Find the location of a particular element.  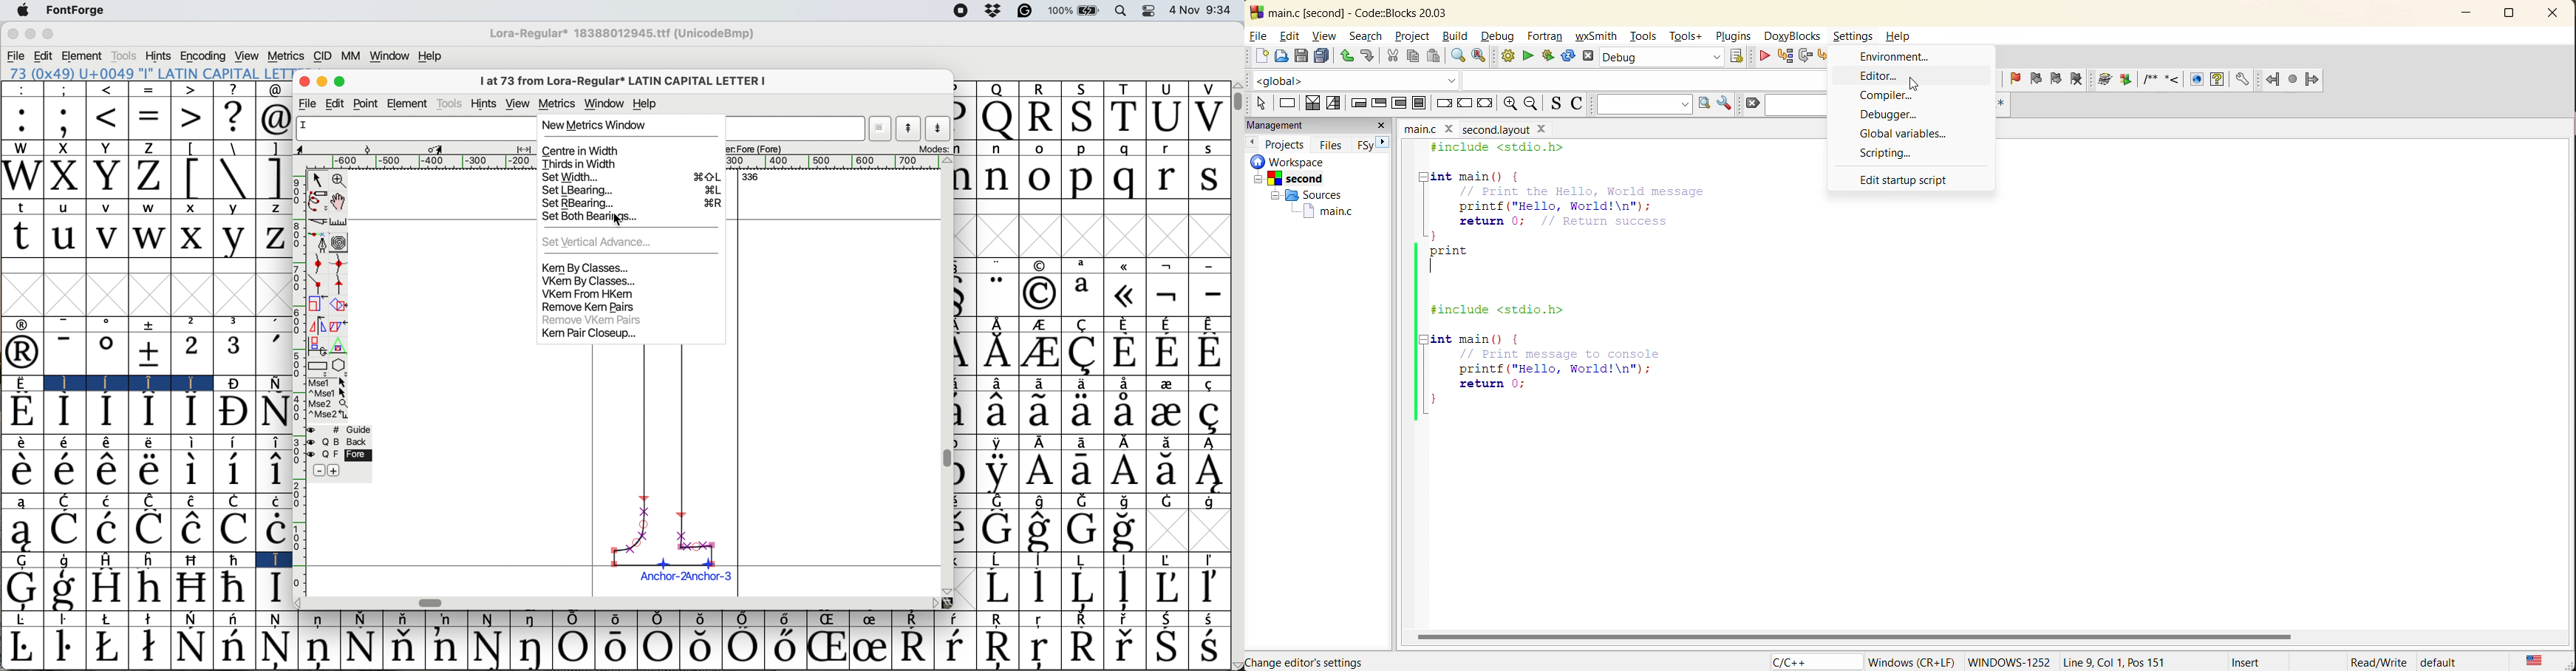

@ is located at coordinates (275, 119).